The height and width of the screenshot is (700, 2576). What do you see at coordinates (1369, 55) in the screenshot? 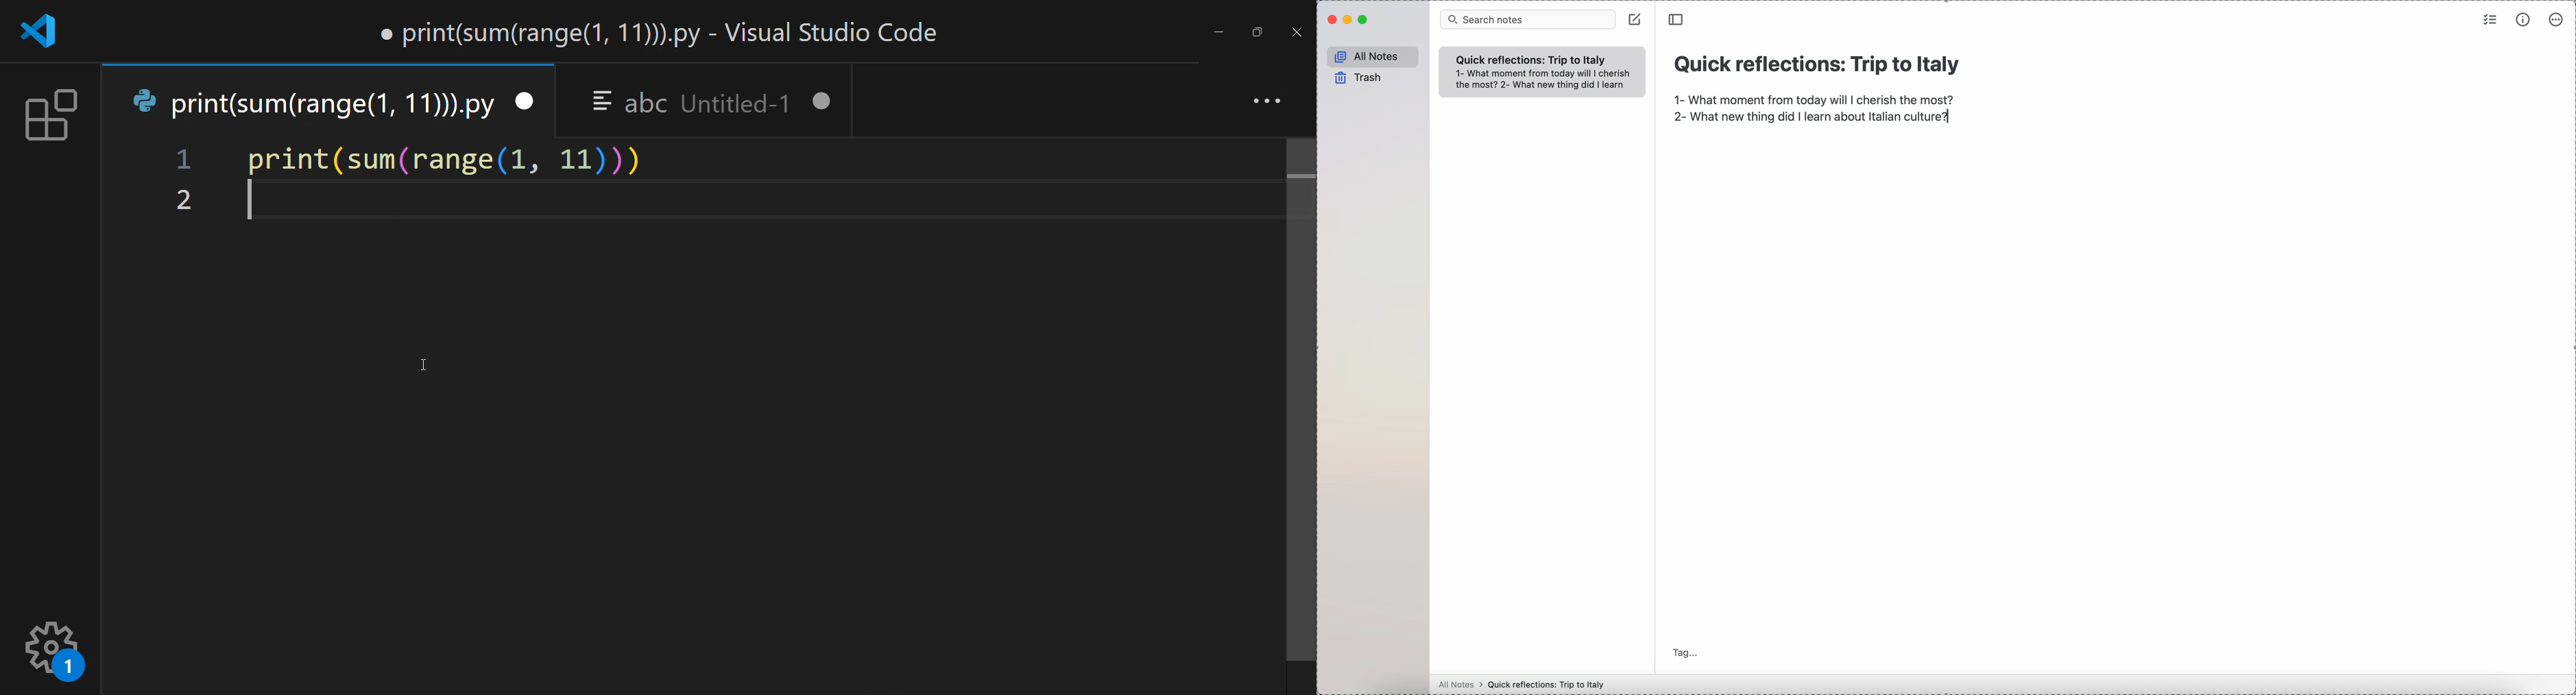
I see `all notes` at bounding box center [1369, 55].